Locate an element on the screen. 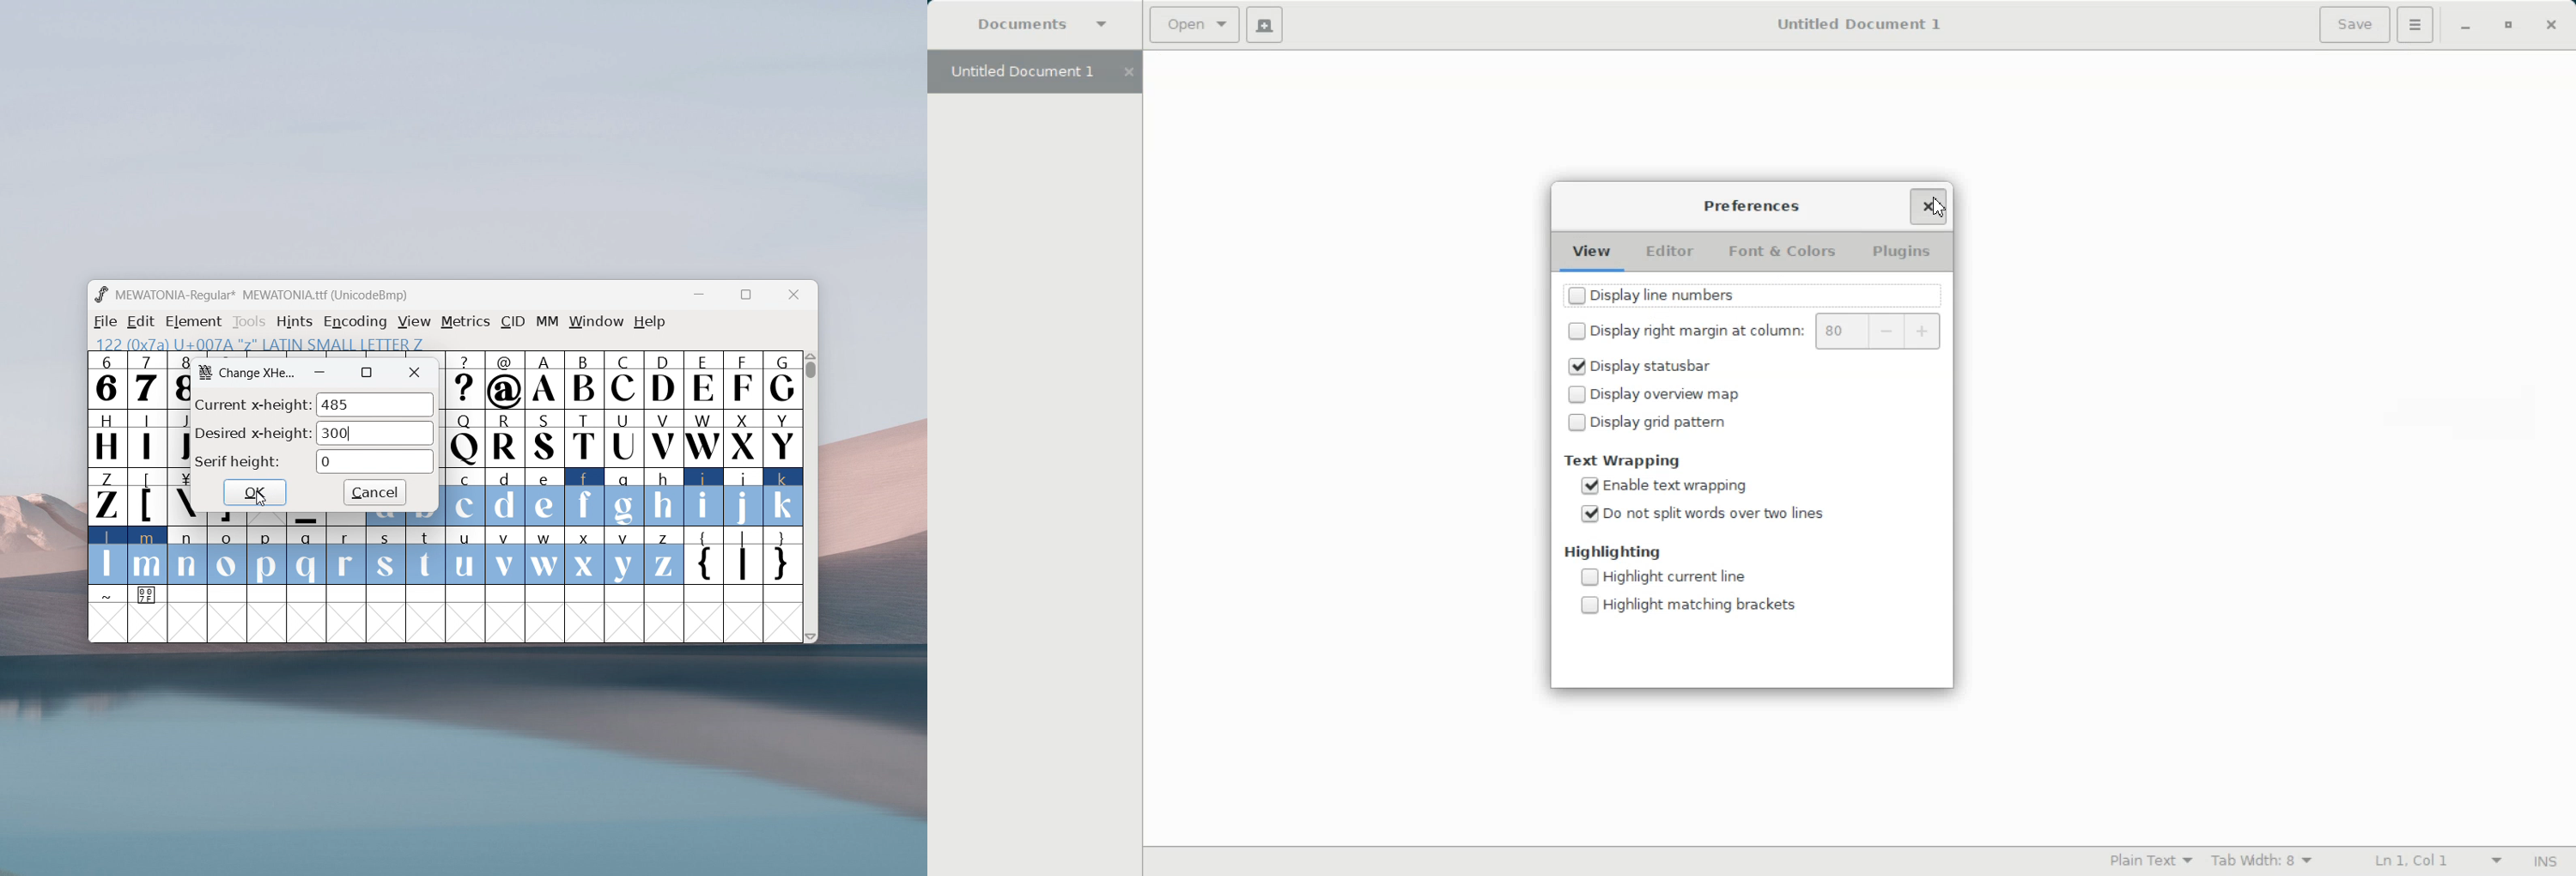 The width and height of the screenshot is (2576, 896). Decrease is located at coordinates (1886, 331).